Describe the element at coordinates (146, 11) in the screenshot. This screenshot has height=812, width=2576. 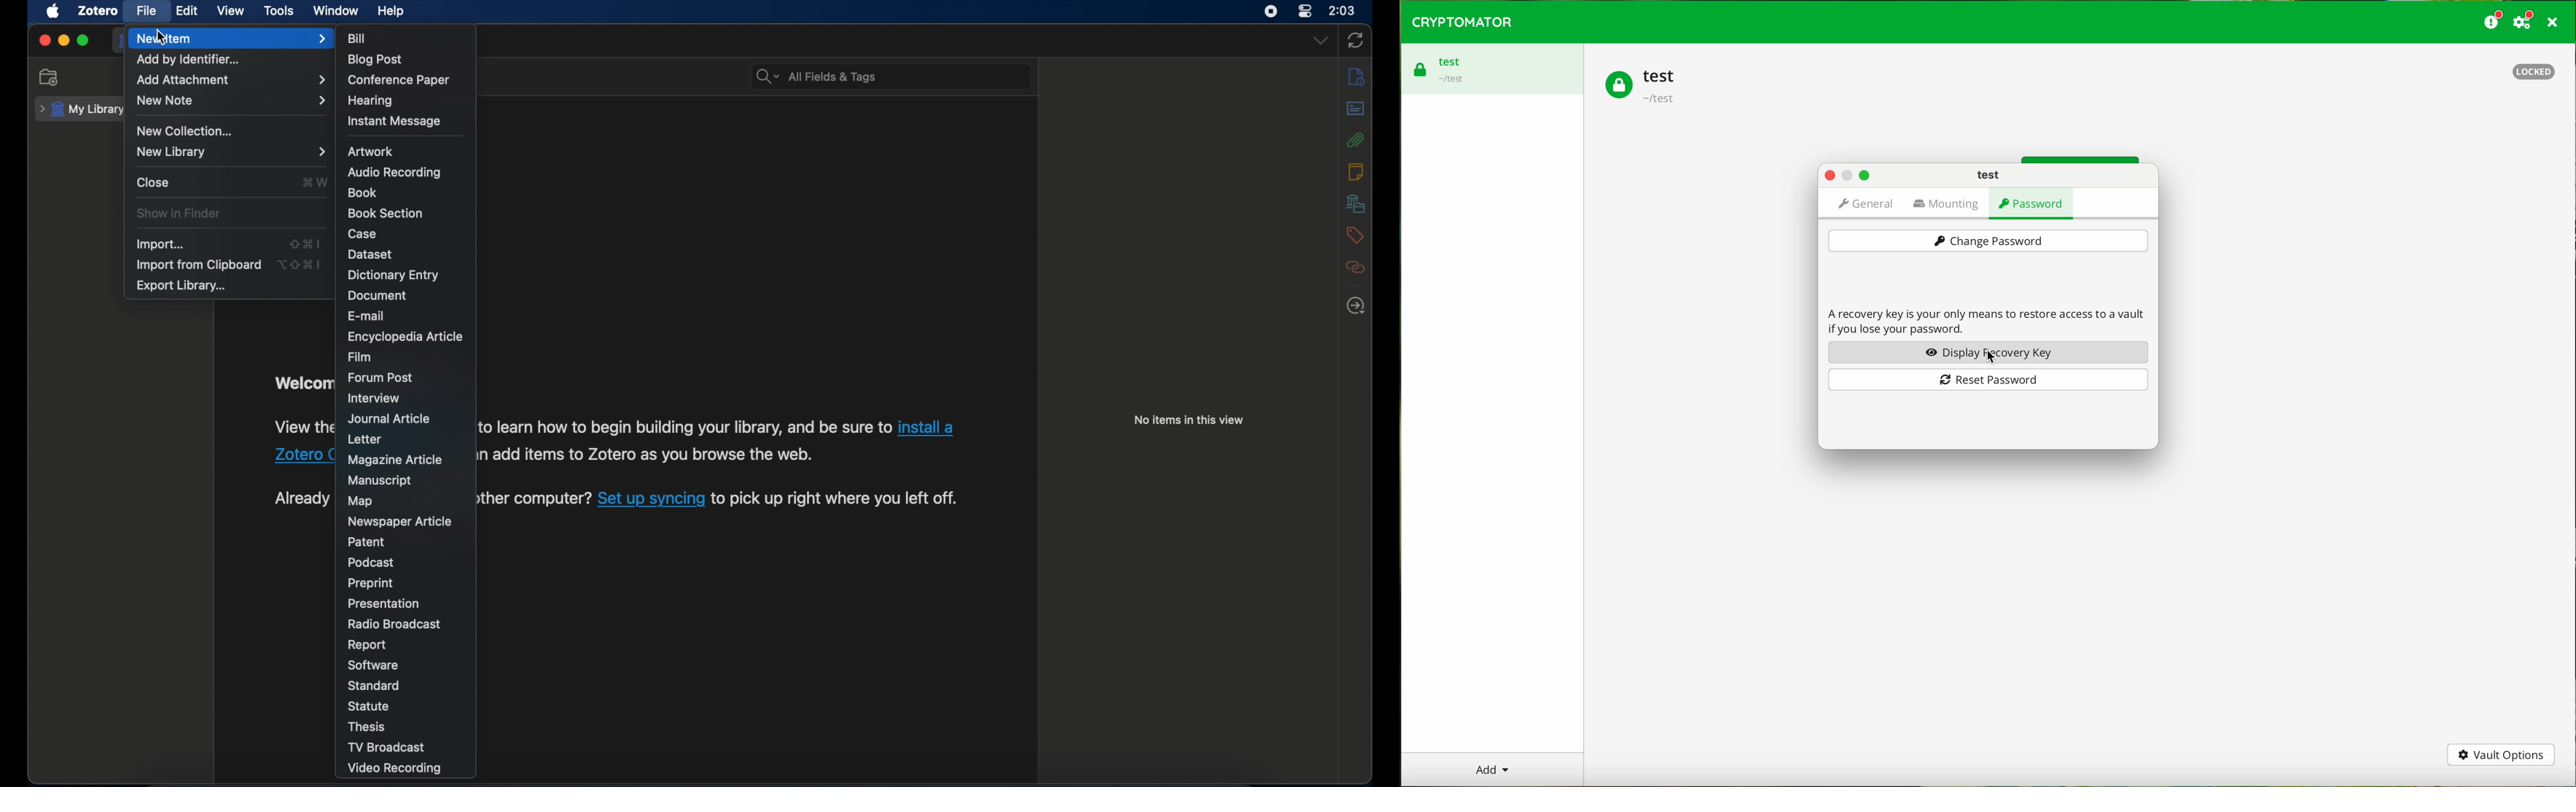
I see `file` at that location.